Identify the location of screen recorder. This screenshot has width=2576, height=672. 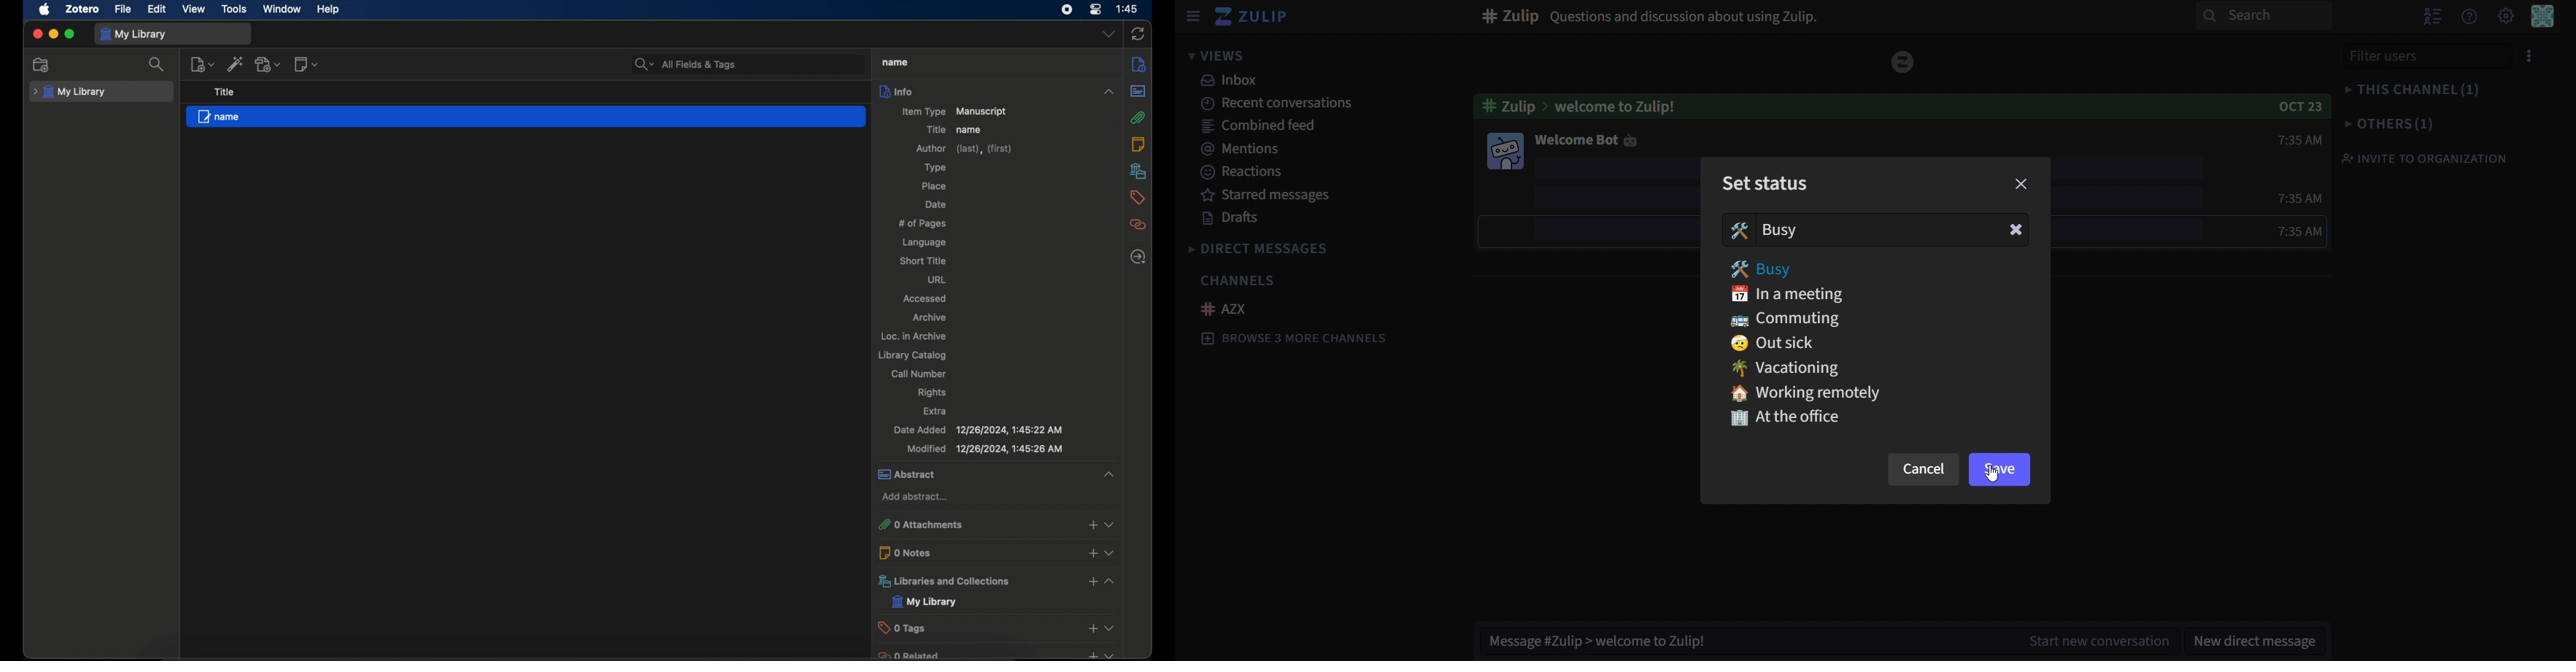
(1068, 10).